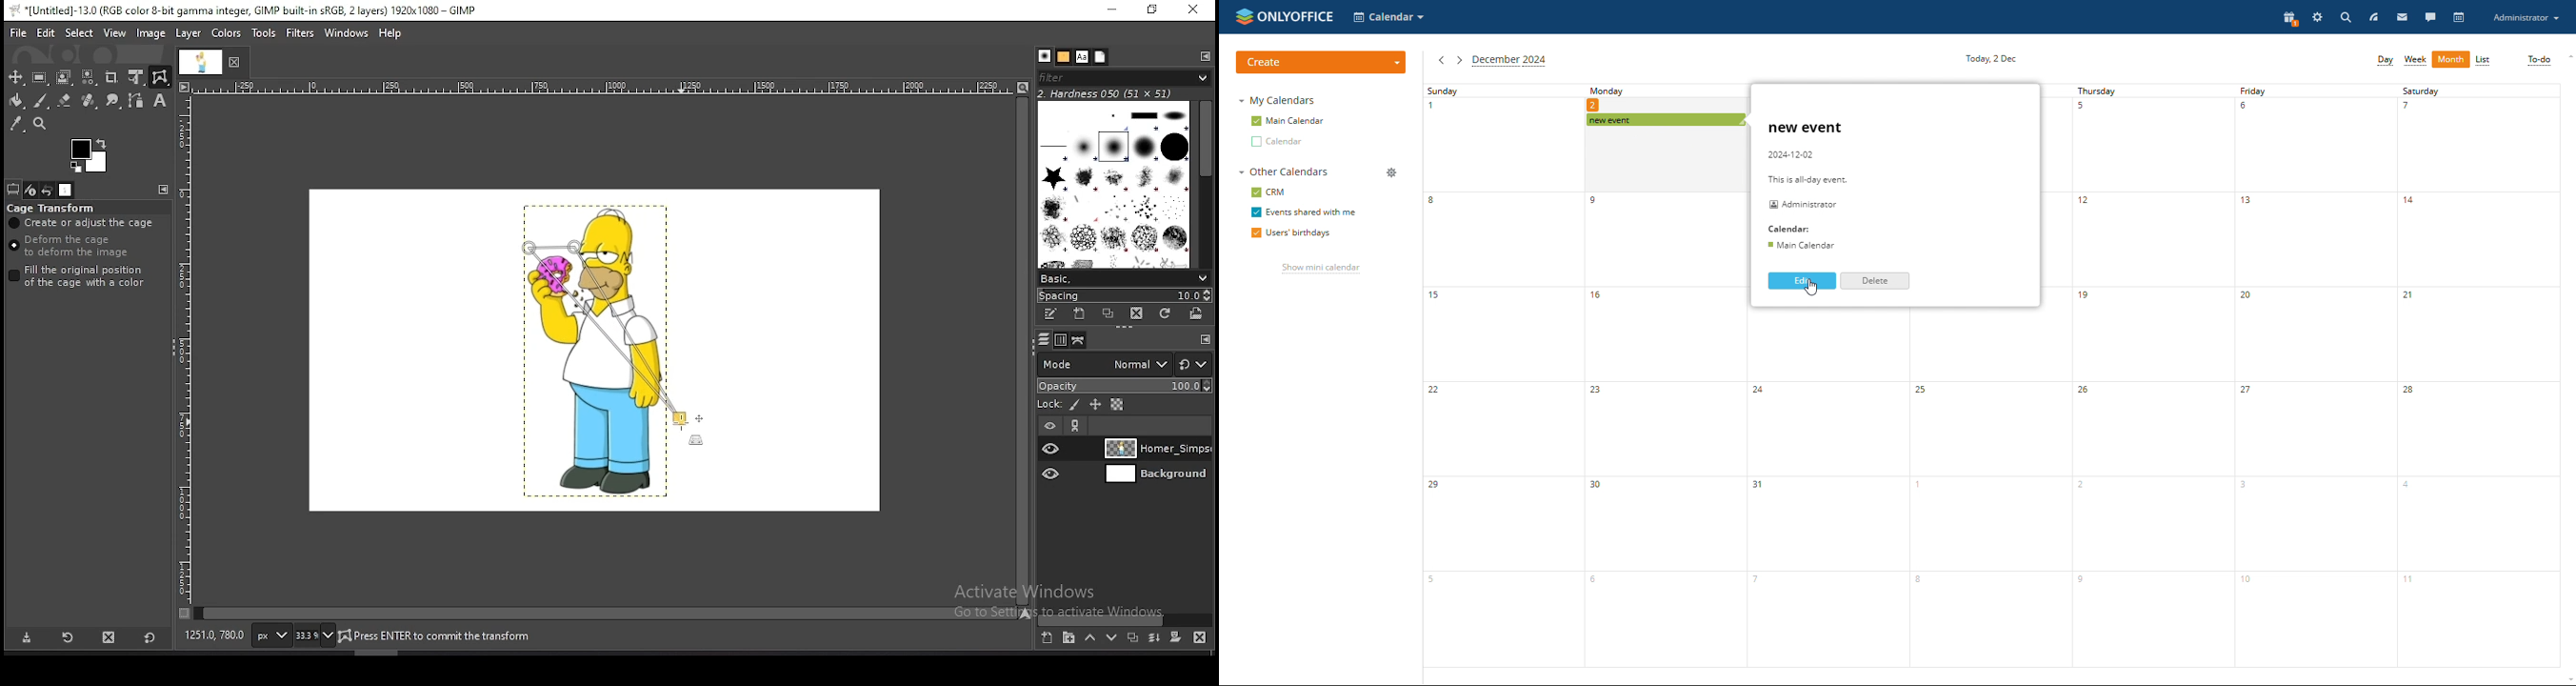 The height and width of the screenshot is (700, 2576). Describe the element at coordinates (390, 33) in the screenshot. I see `help` at that location.